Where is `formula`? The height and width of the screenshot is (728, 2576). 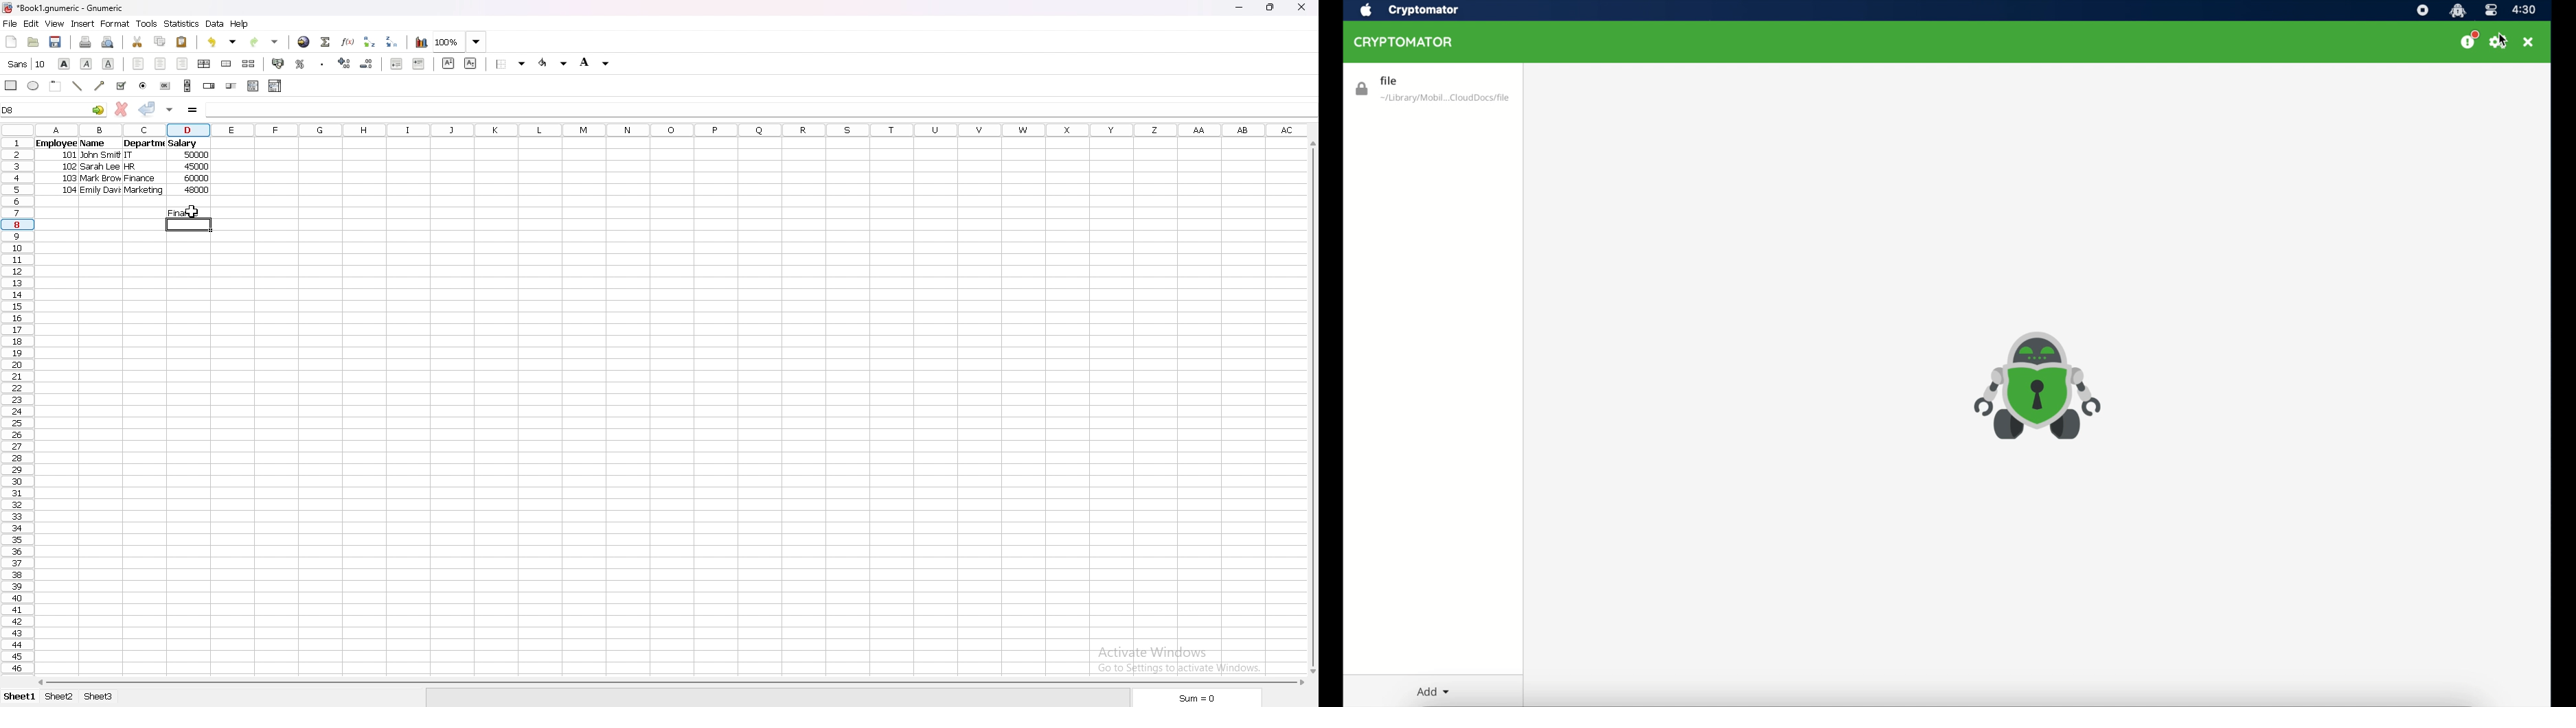 formula is located at coordinates (193, 111).